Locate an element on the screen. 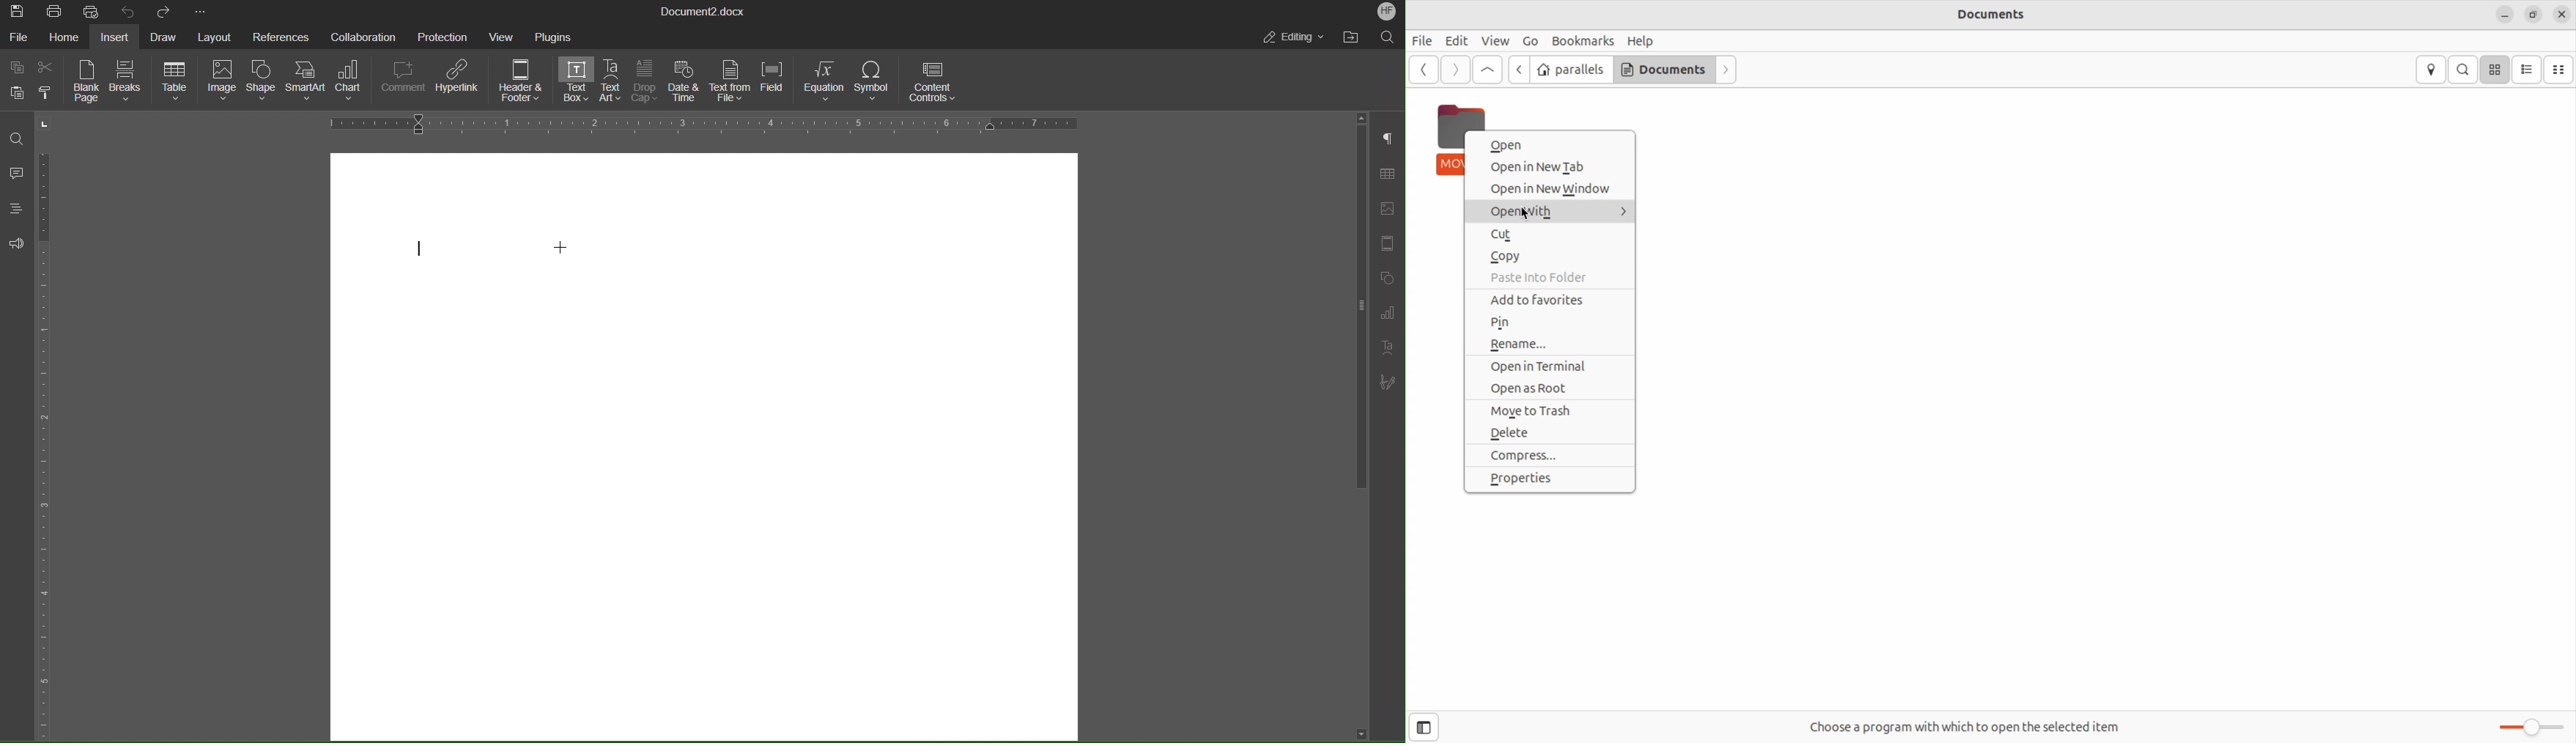 The image size is (2576, 756). Choose a program with which to open the selected item is located at coordinates (1972, 725).